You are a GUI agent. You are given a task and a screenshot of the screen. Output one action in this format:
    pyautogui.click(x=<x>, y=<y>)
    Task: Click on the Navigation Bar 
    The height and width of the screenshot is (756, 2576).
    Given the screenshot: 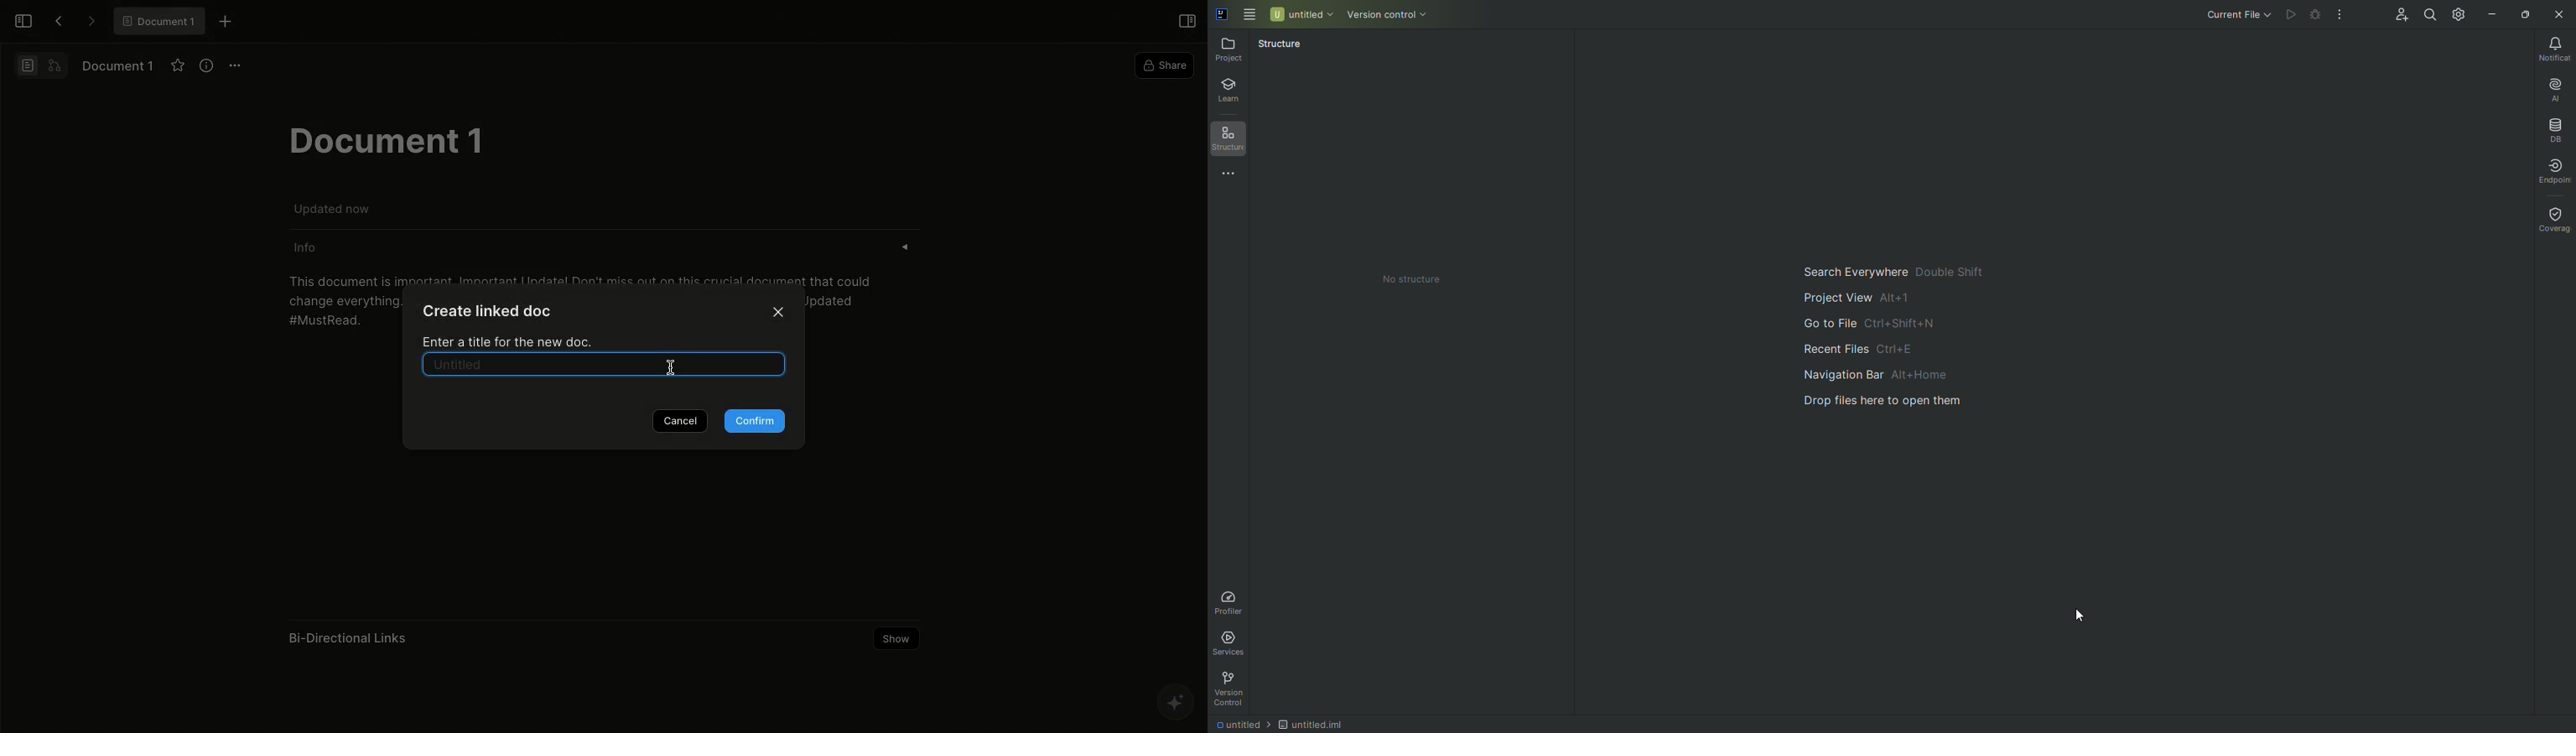 What is the action you would take?
    pyautogui.click(x=1890, y=373)
    